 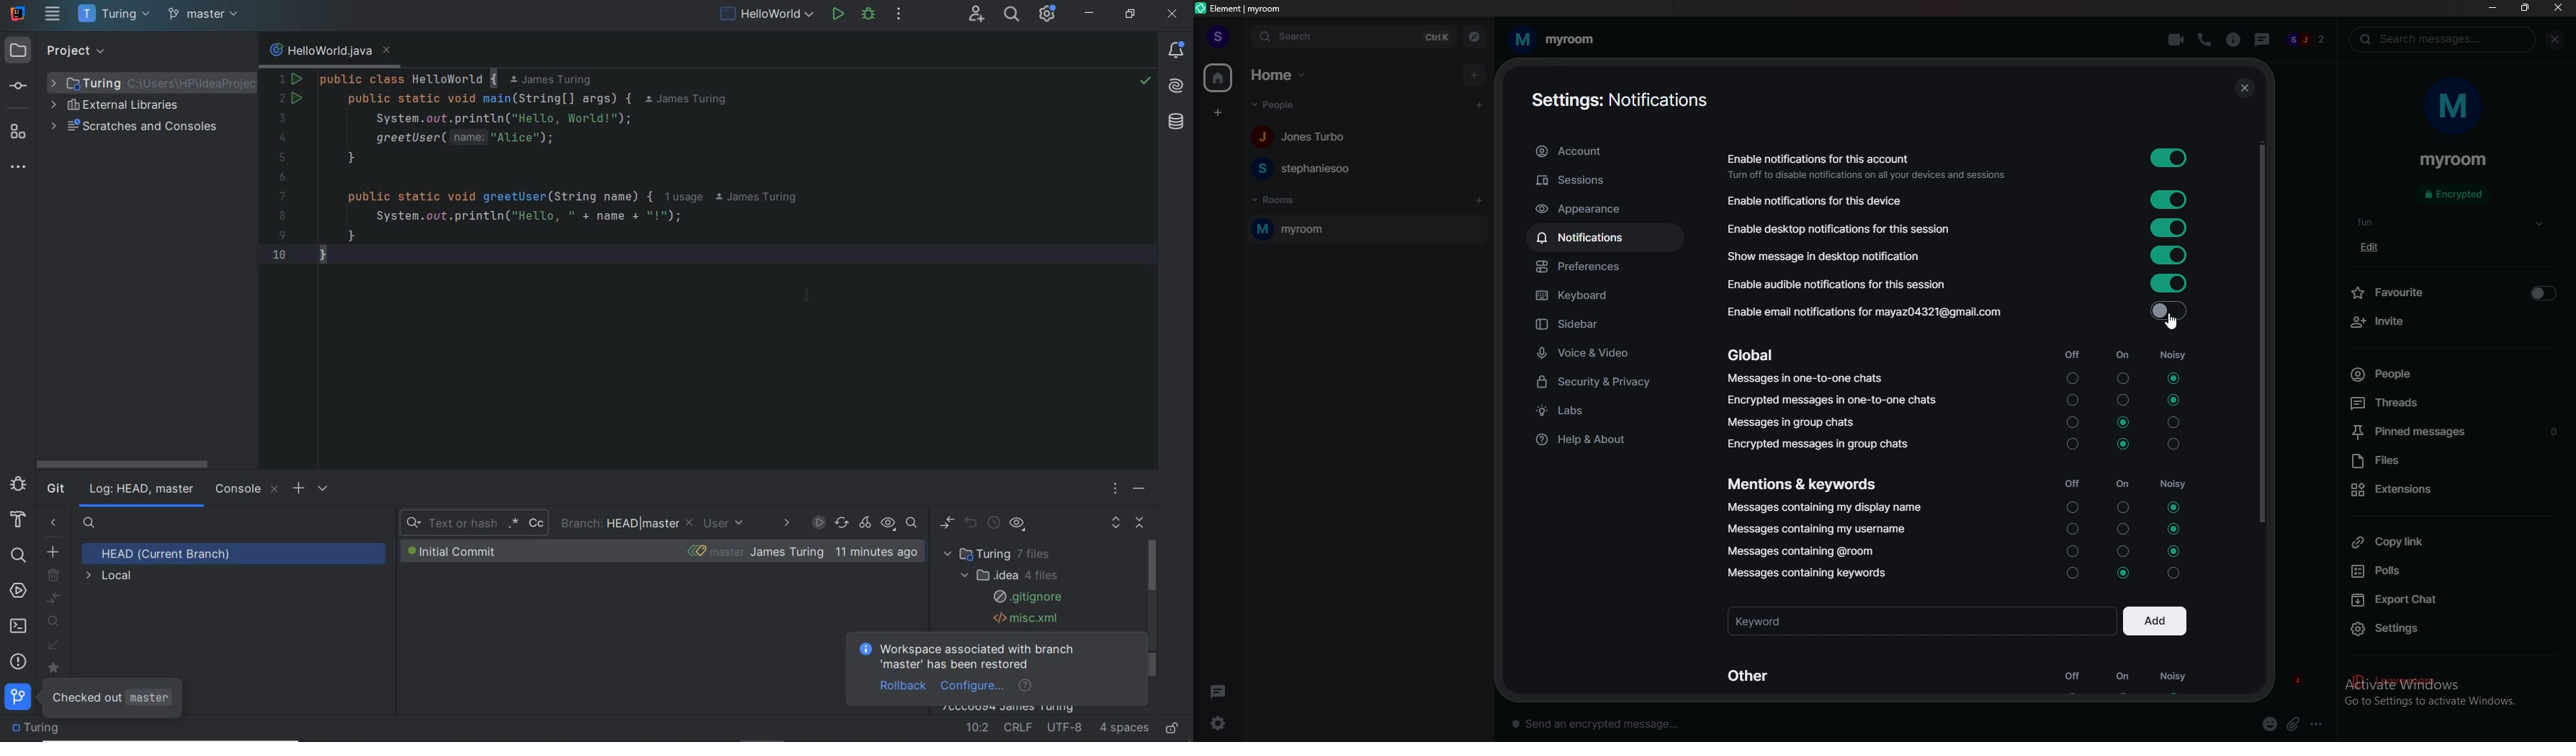 I want to click on add, so click(x=2155, y=620).